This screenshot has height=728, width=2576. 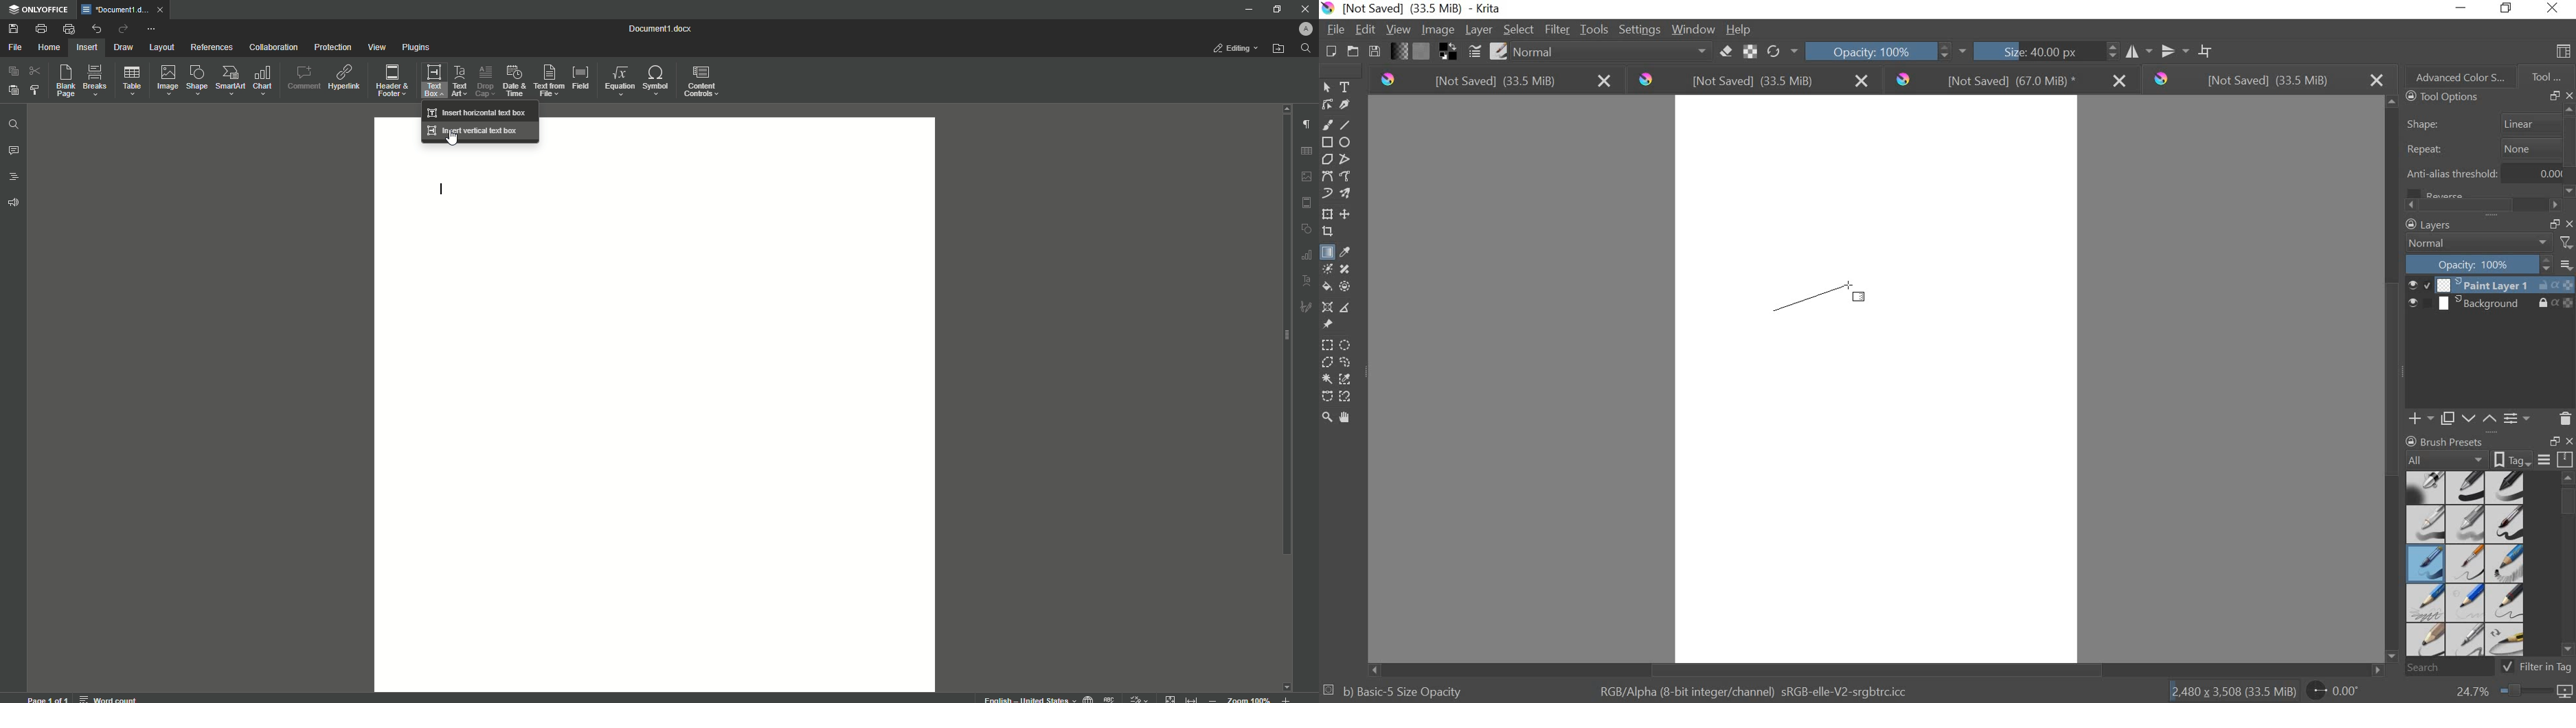 I want to click on scroll down, so click(x=1286, y=683).